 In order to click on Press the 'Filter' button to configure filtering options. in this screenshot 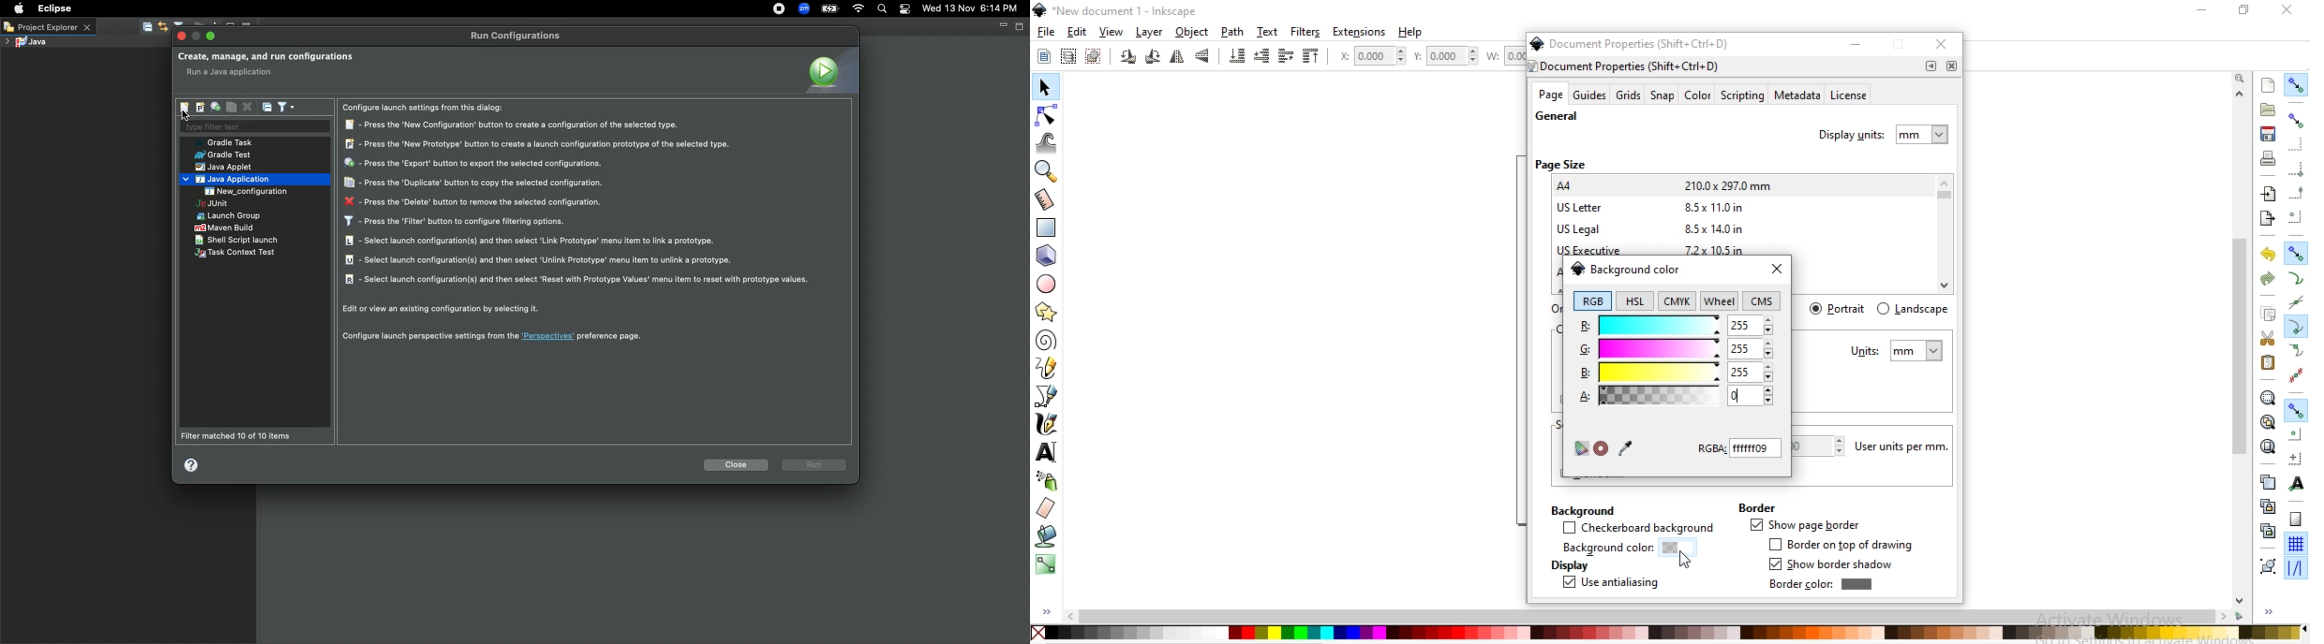, I will do `click(456, 222)`.